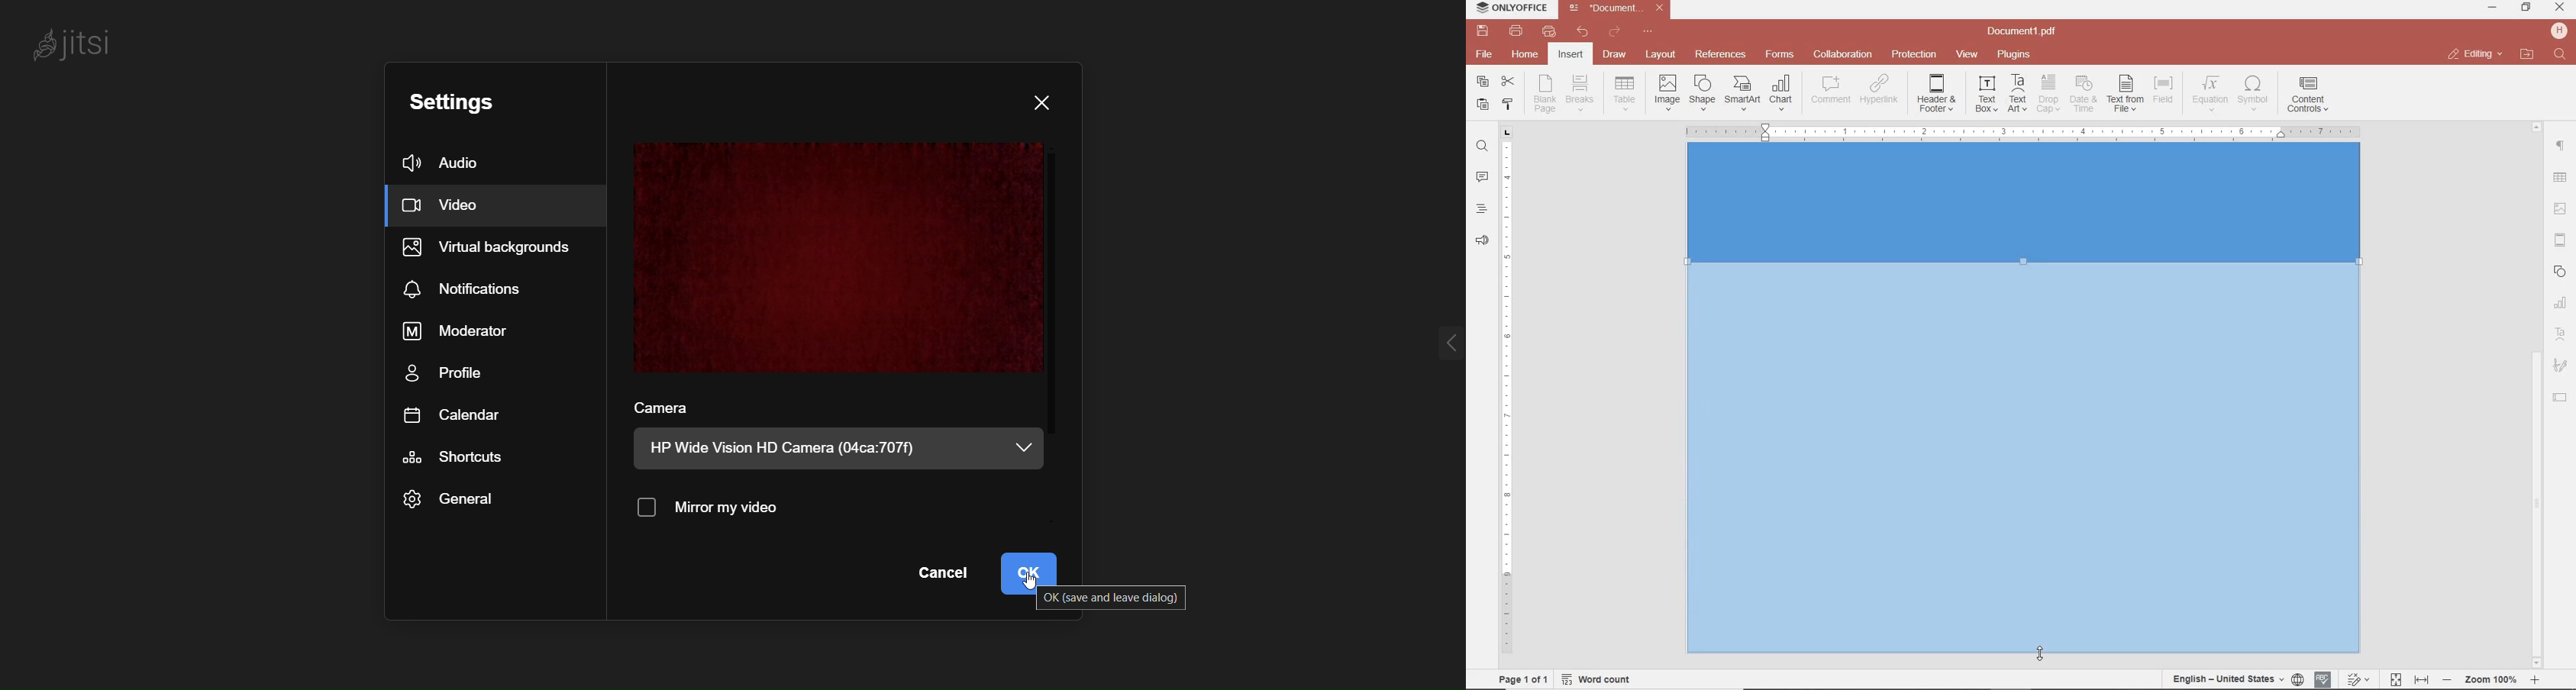 The width and height of the screenshot is (2576, 700). What do you see at coordinates (1508, 9) in the screenshot?
I see `system name` at bounding box center [1508, 9].